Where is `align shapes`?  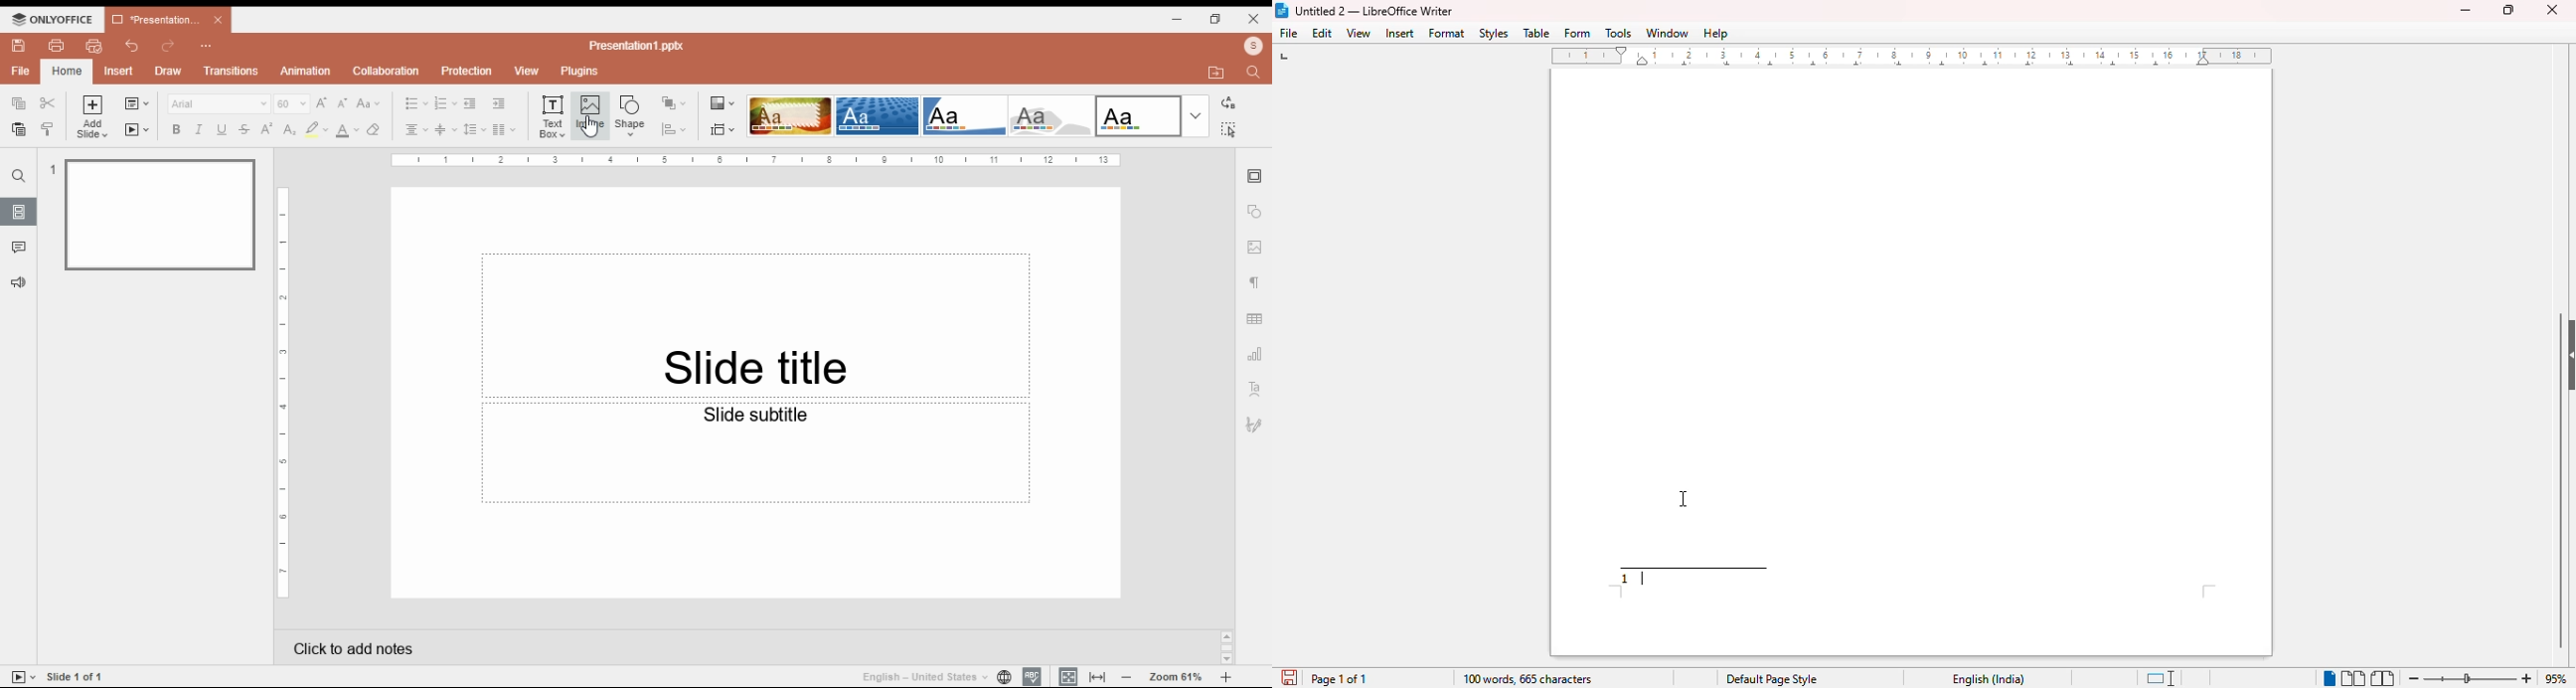
align shapes is located at coordinates (675, 130).